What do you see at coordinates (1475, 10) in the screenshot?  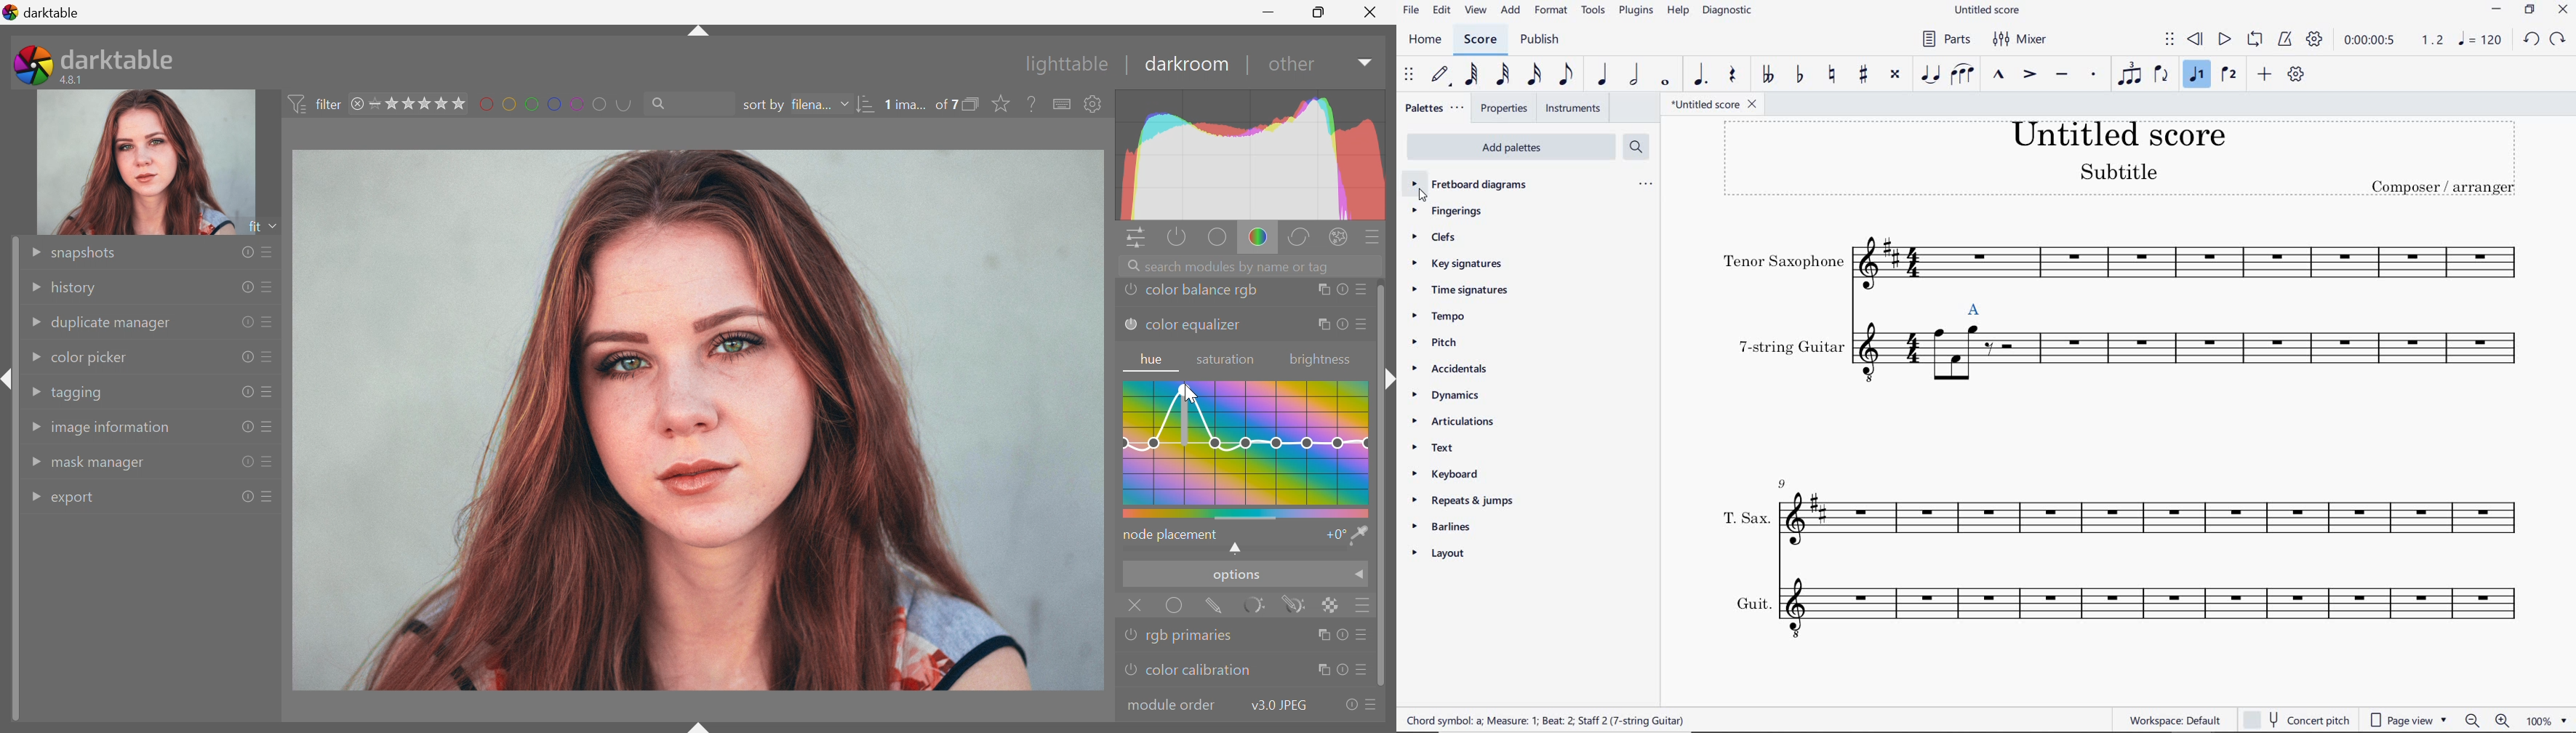 I see `VIEW` at bounding box center [1475, 10].